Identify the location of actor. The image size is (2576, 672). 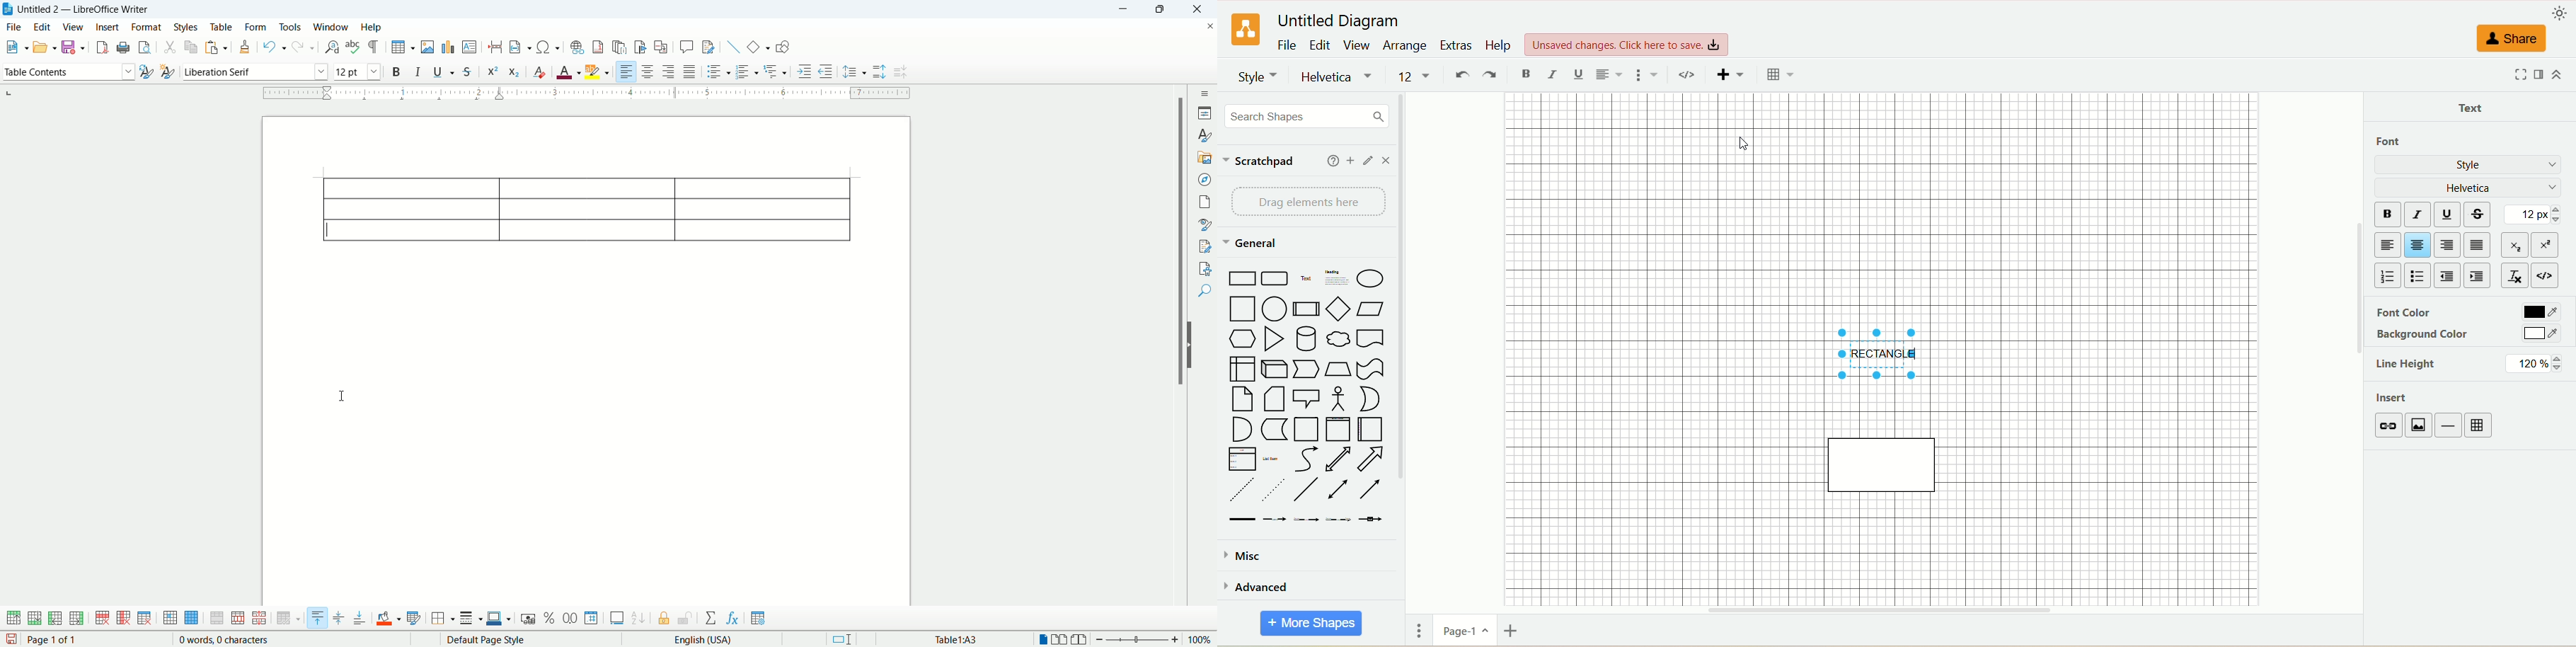
(1340, 399).